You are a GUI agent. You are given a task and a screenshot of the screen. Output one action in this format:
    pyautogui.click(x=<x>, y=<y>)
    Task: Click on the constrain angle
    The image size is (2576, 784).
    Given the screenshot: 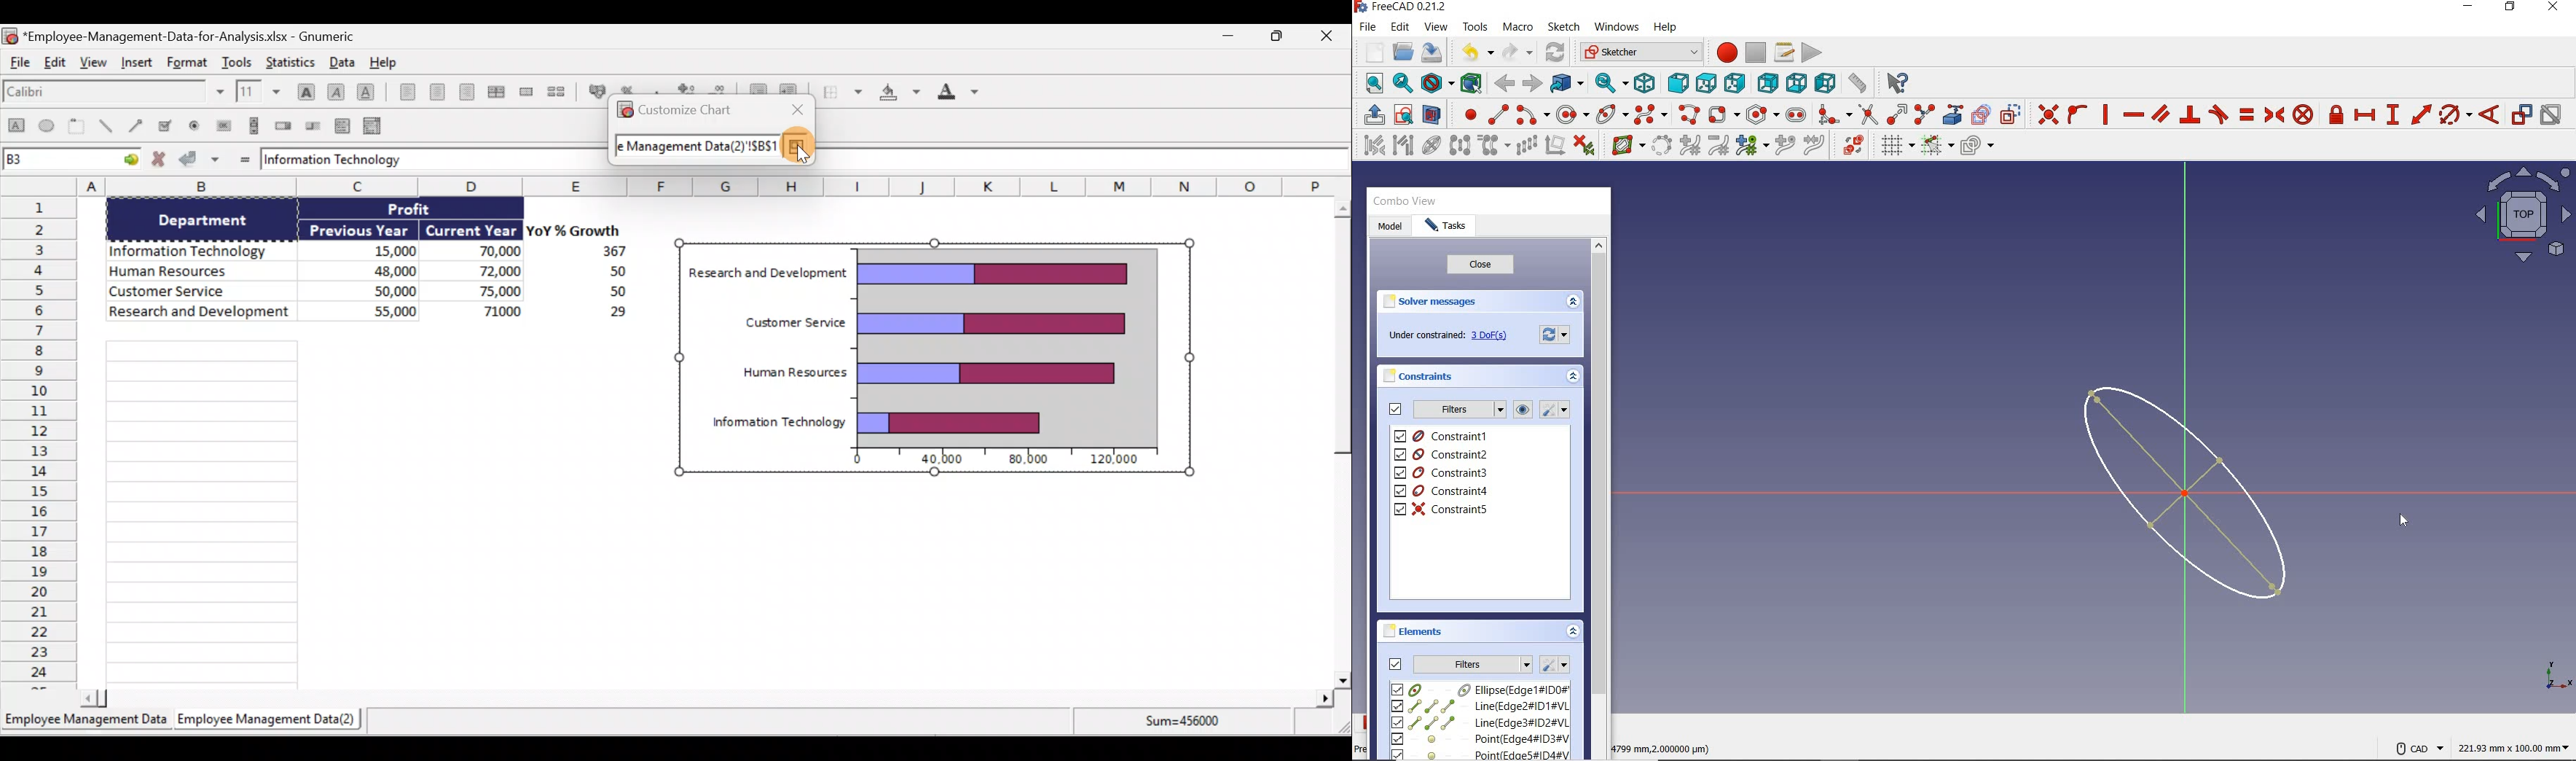 What is the action you would take?
    pyautogui.click(x=2489, y=114)
    